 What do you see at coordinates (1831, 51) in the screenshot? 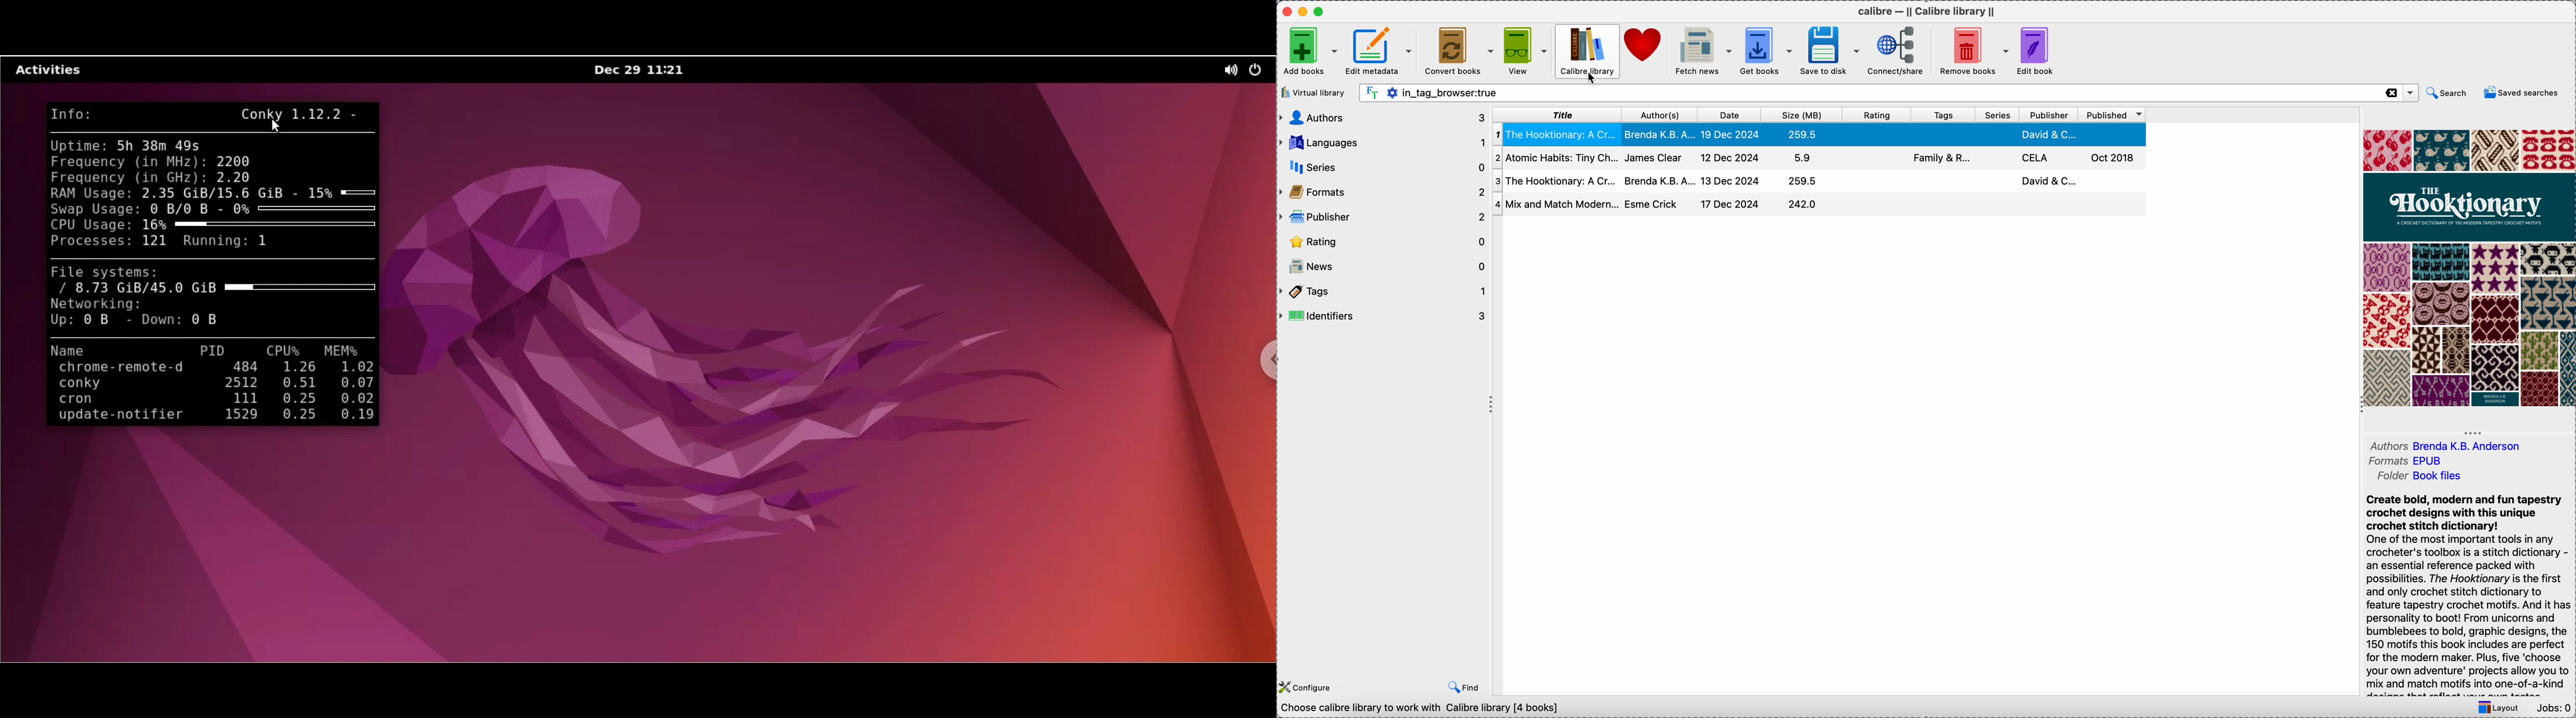
I see `save to disk` at bounding box center [1831, 51].